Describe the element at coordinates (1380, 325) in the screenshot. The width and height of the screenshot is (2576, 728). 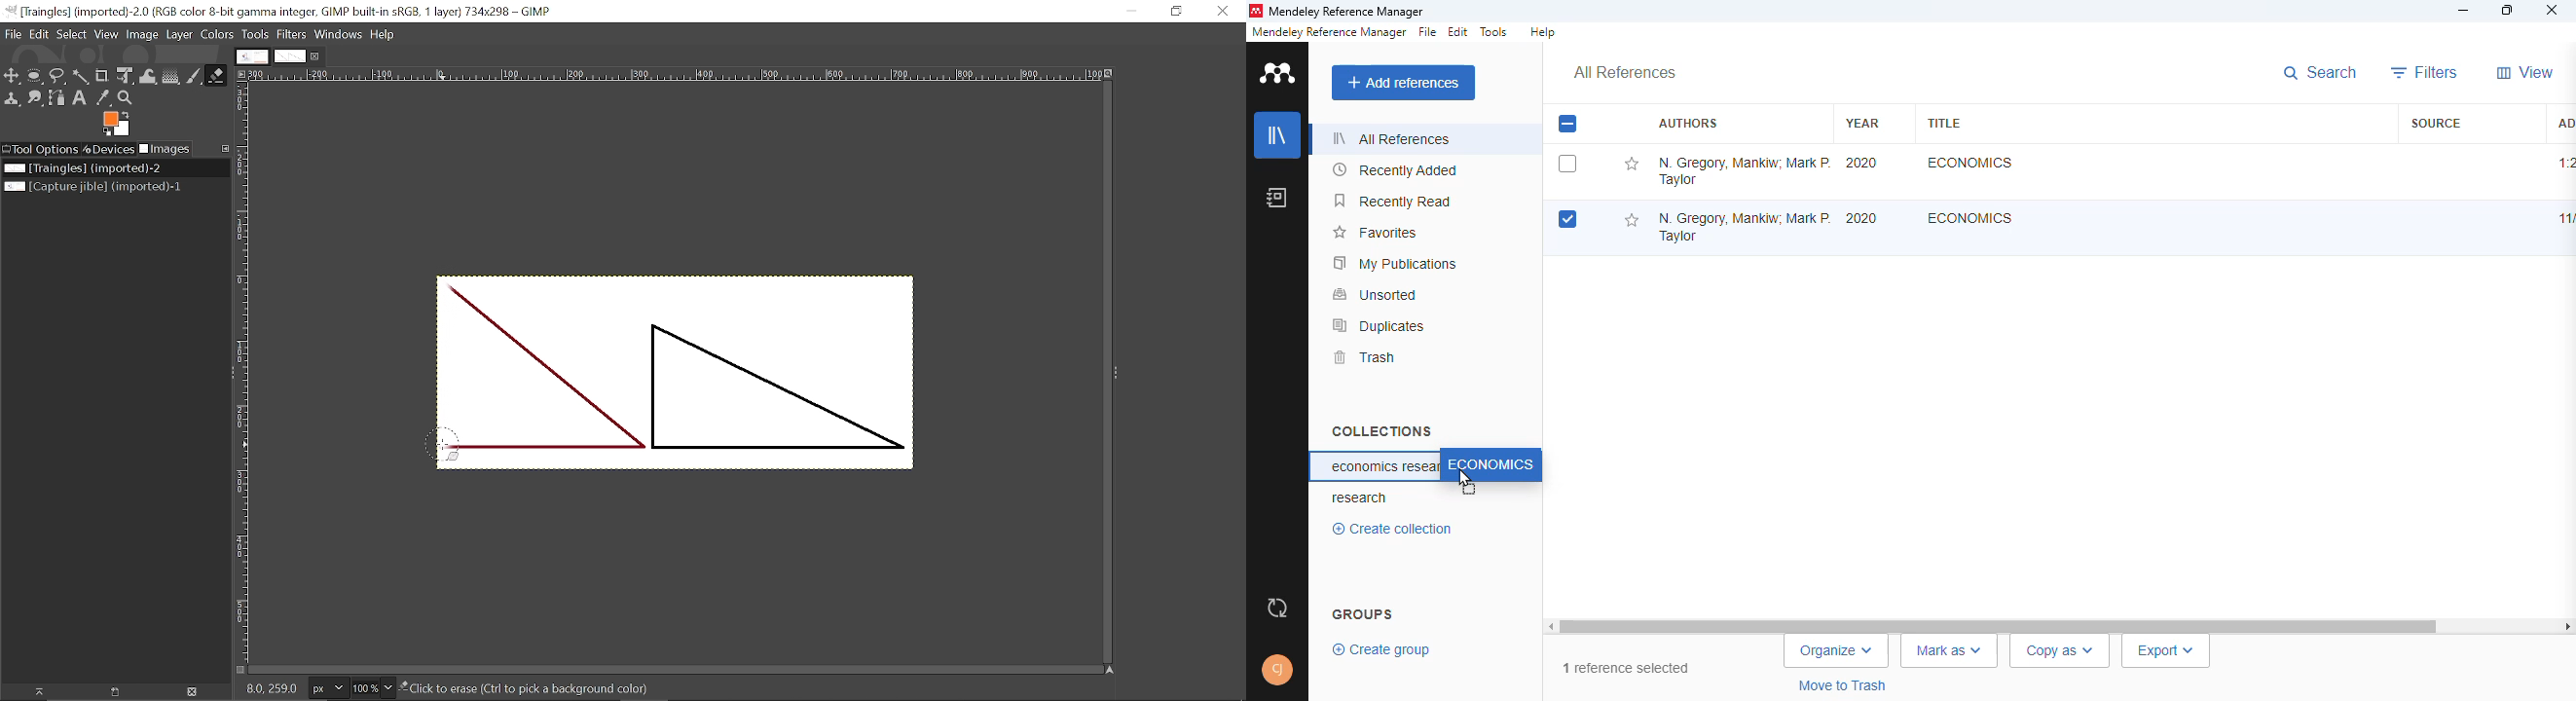
I see `duplicates` at that location.